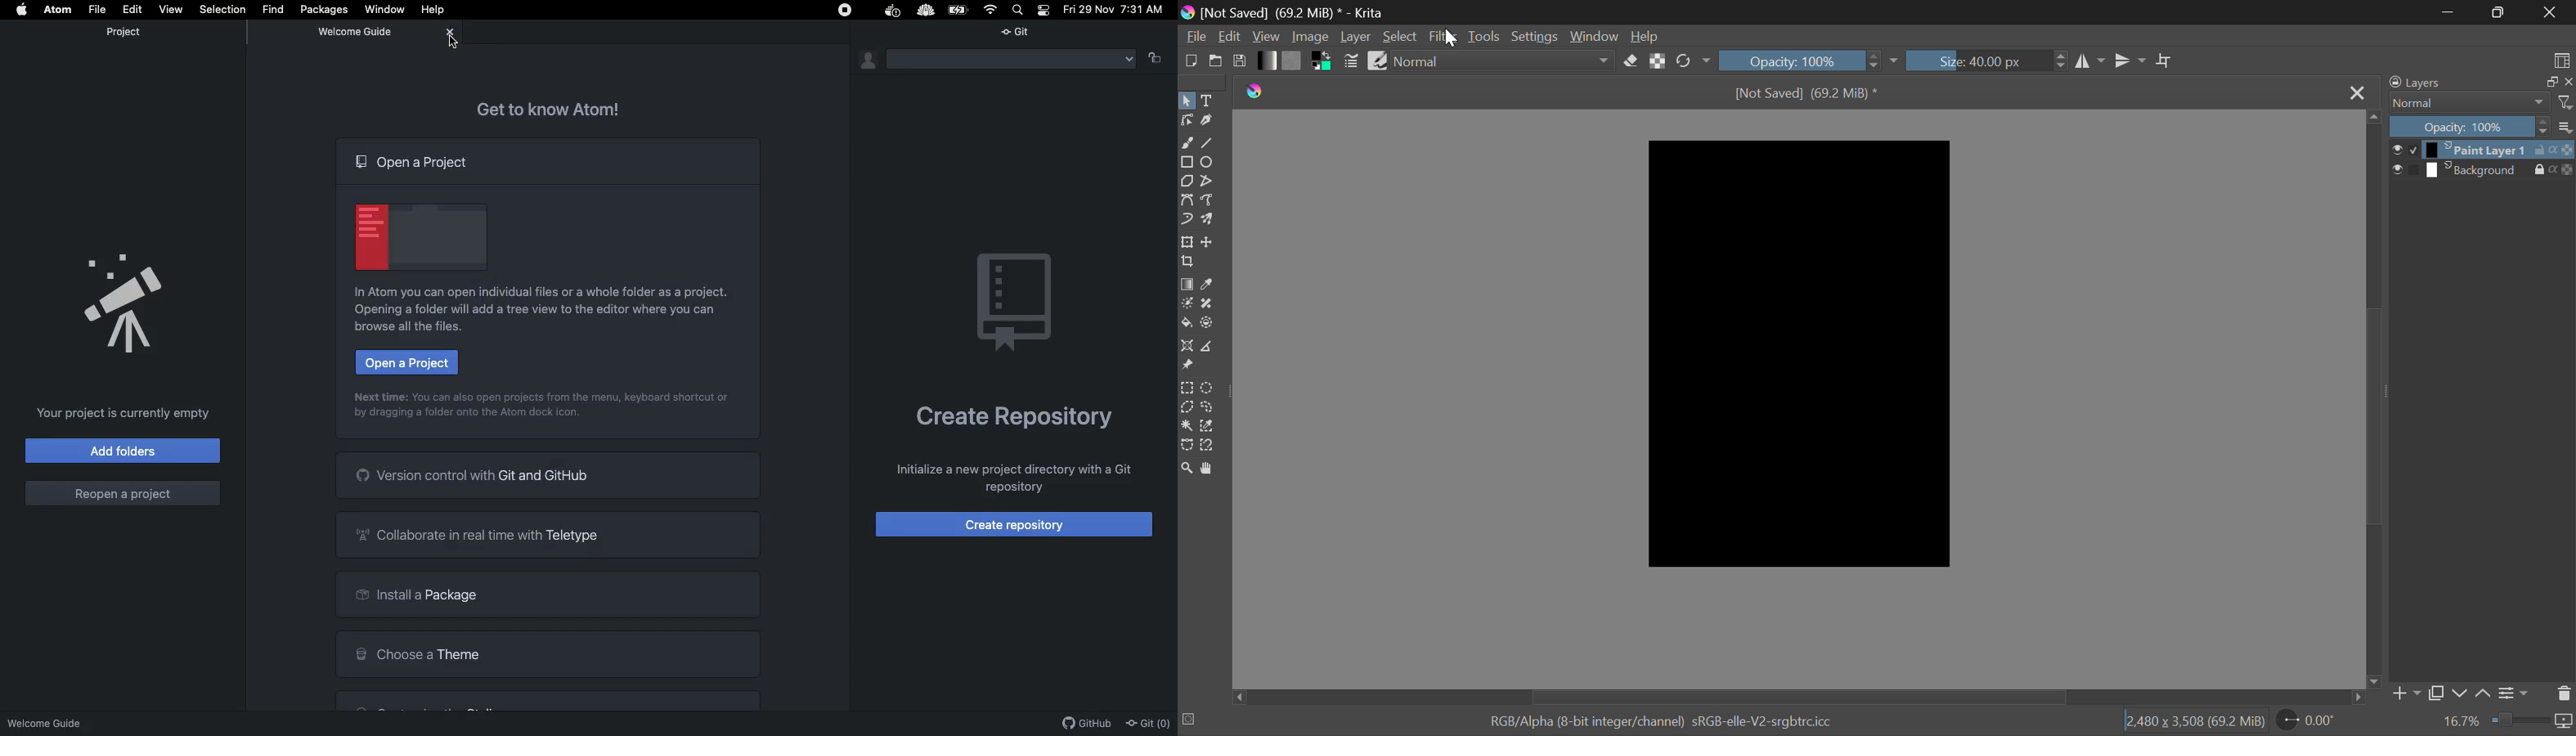  I want to click on maximize, so click(2548, 82).